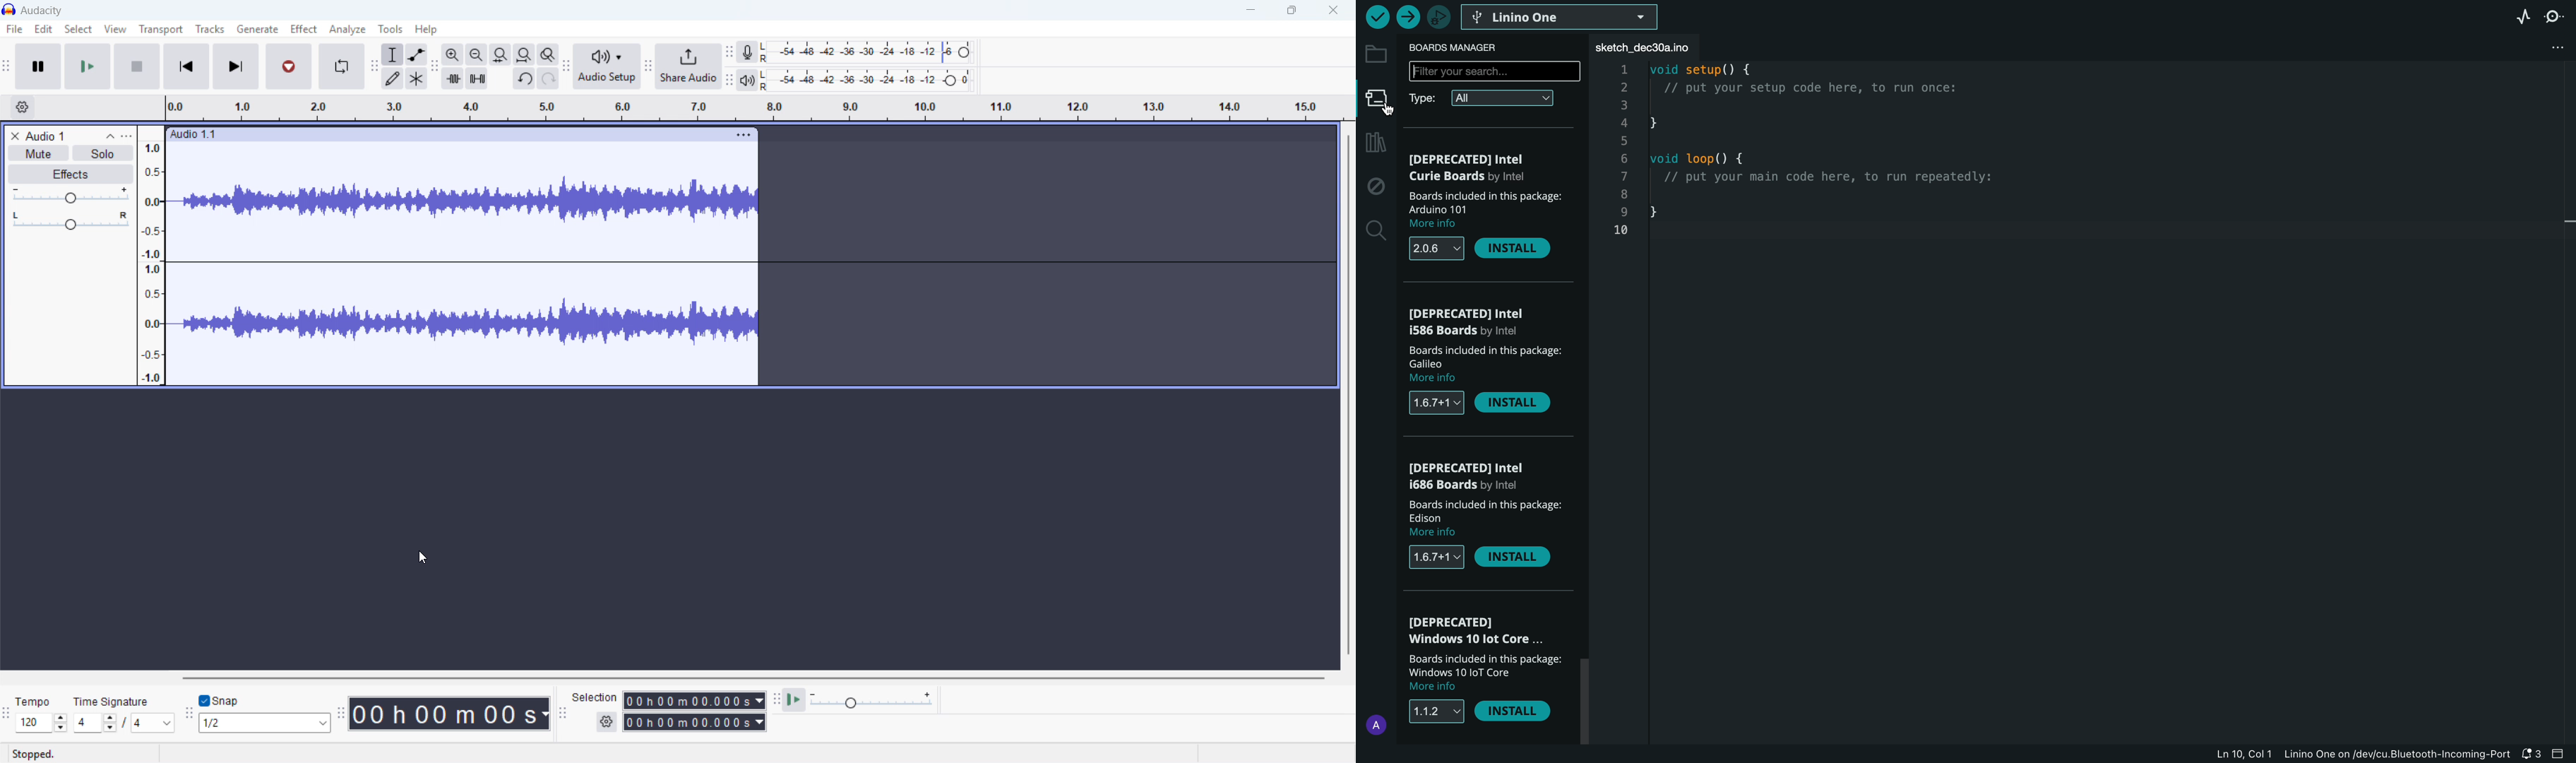 The image size is (2576, 784). What do you see at coordinates (126, 136) in the screenshot?
I see `Track control panel menu ` at bounding box center [126, 136].